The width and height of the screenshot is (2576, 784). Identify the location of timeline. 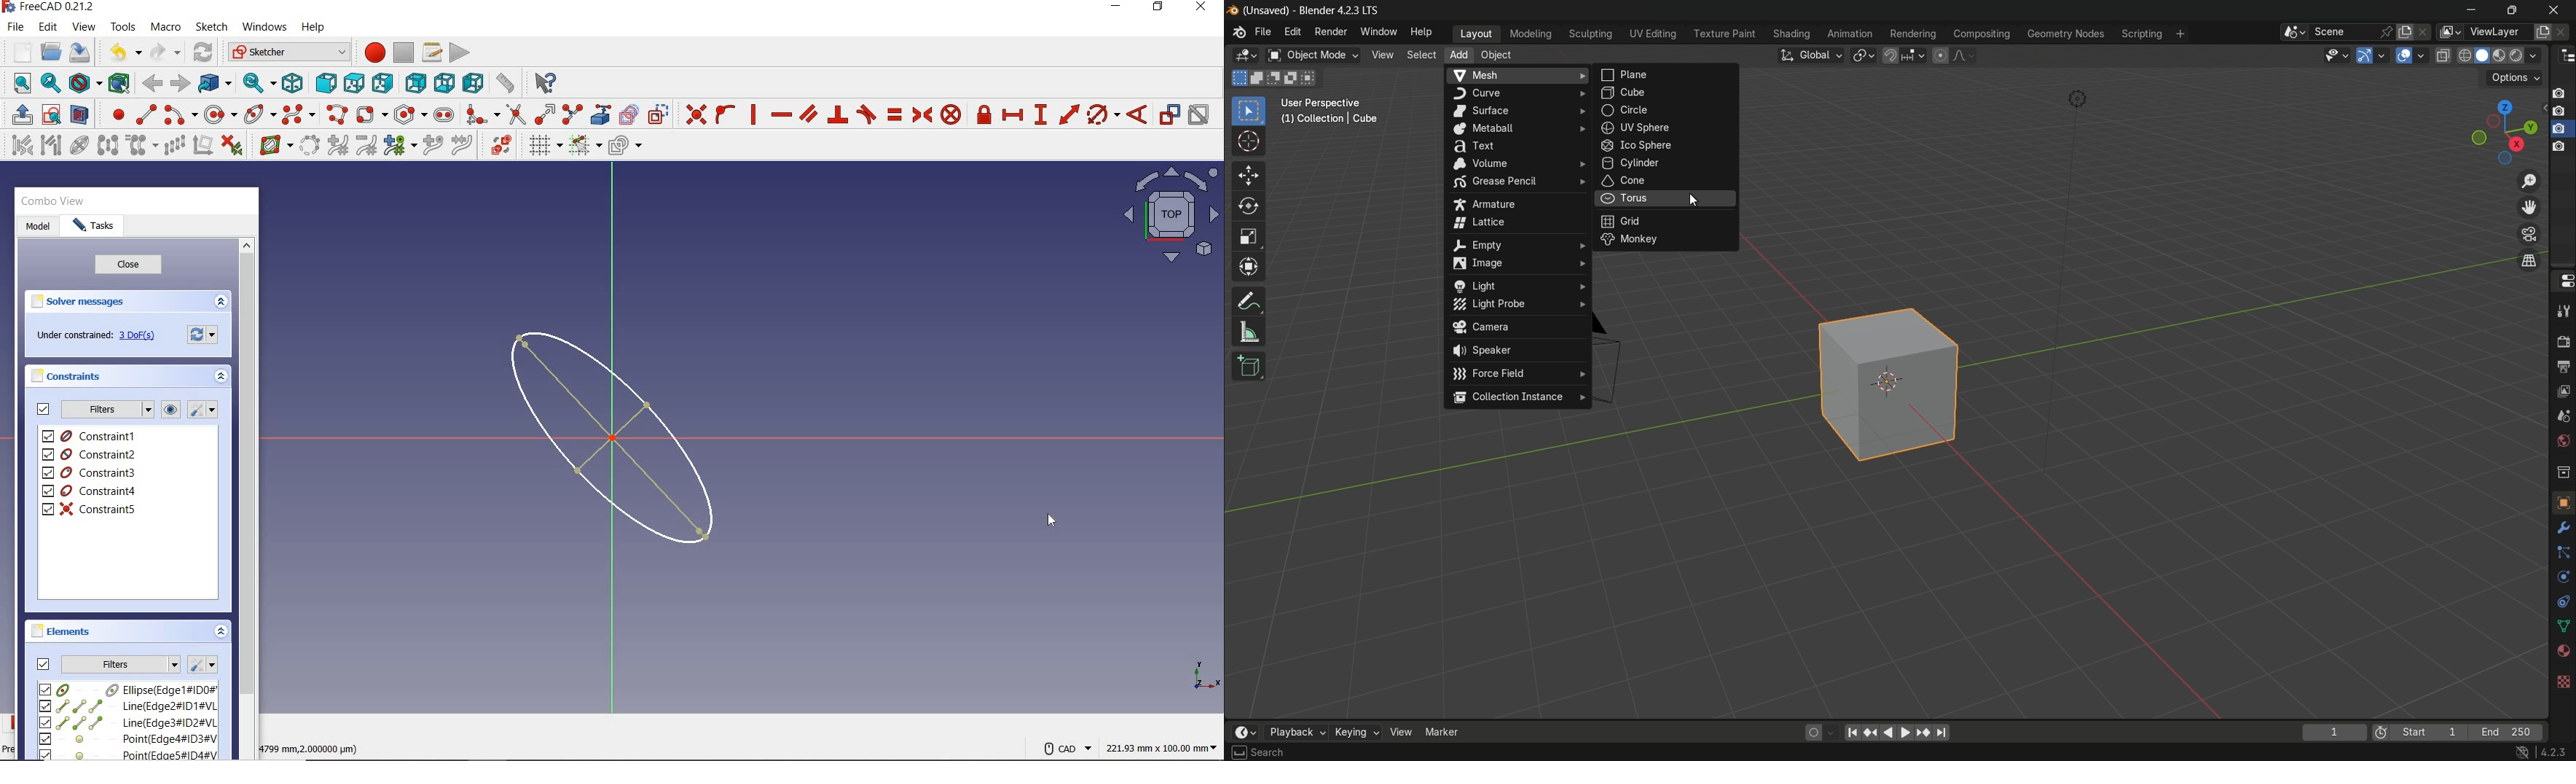
(1245, 732).